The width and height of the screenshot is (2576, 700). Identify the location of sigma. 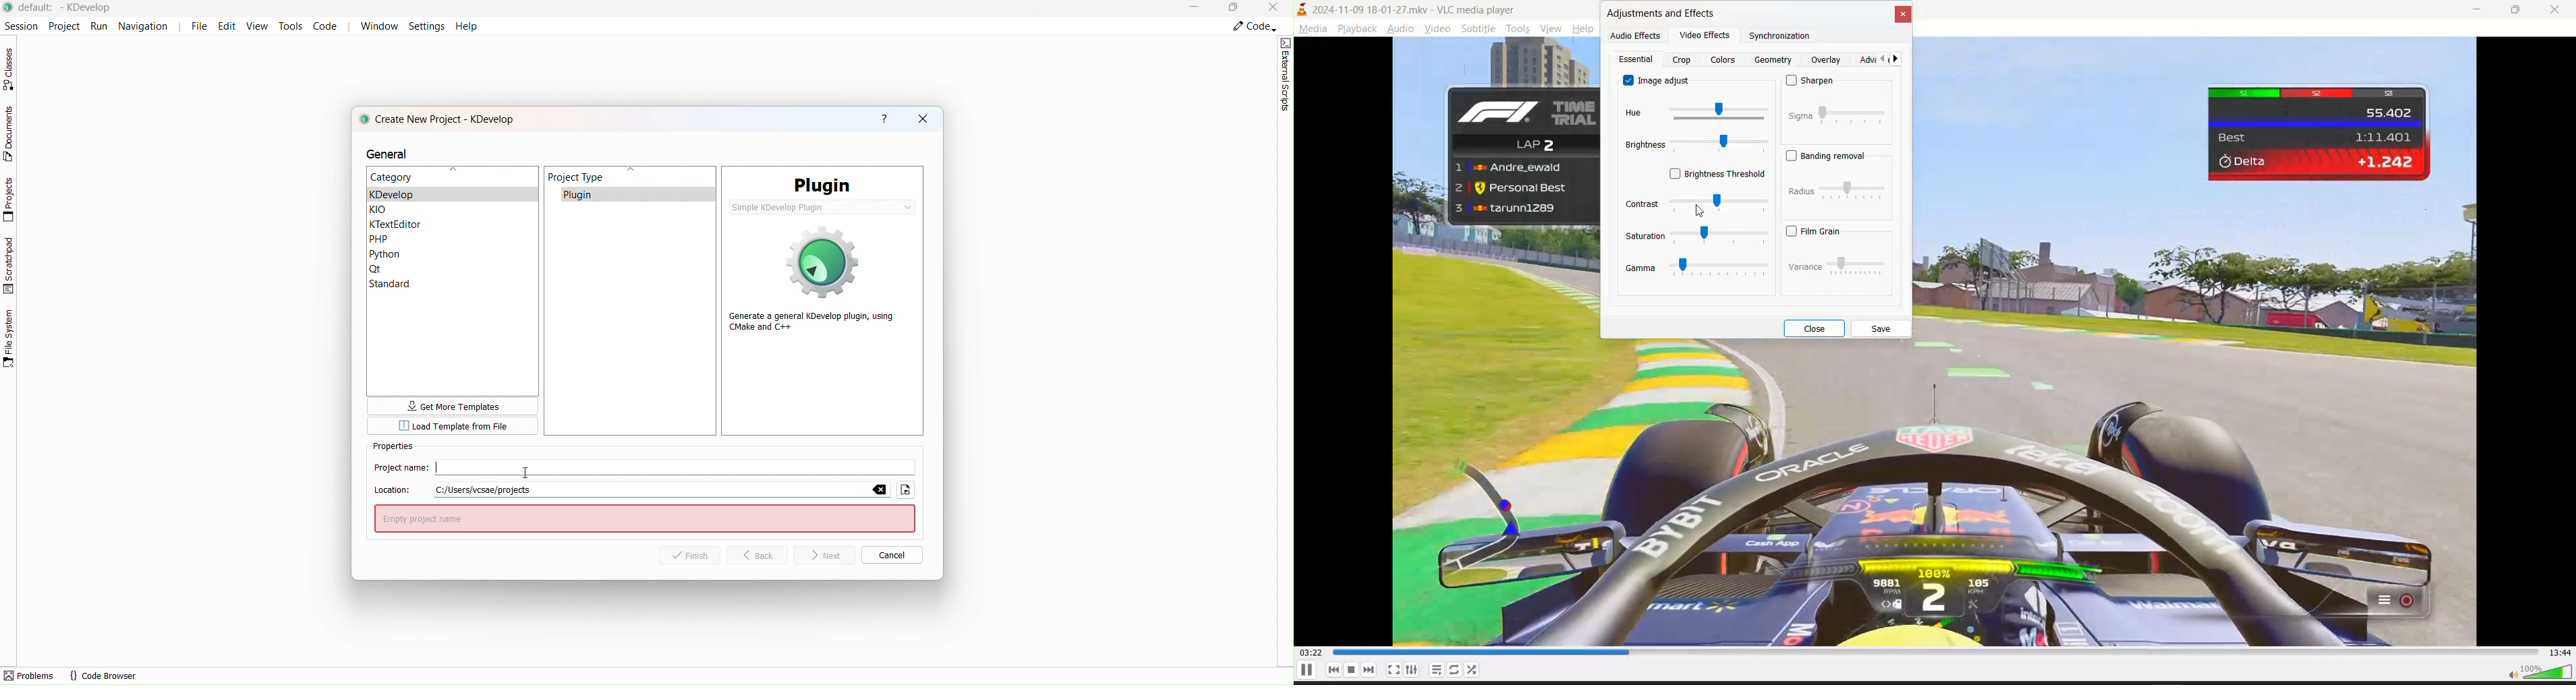
(1801, 116).